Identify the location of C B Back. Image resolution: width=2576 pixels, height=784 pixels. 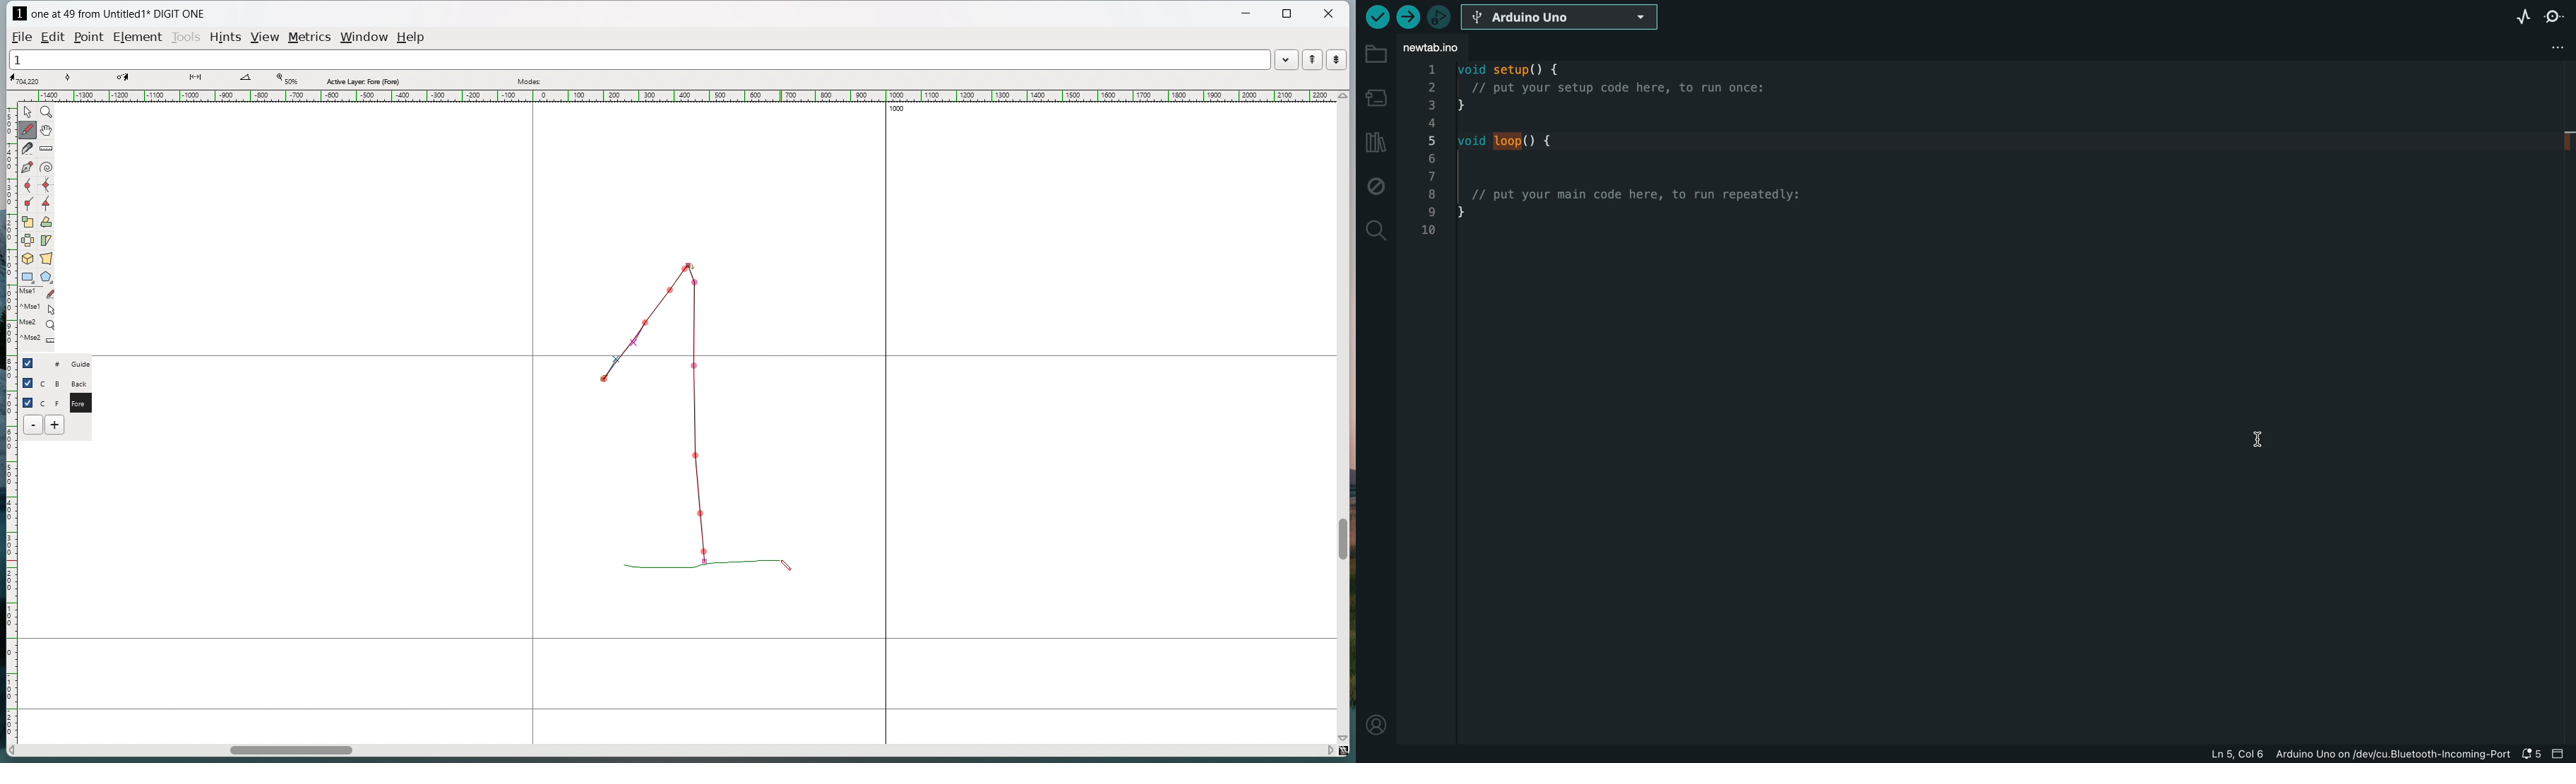
(66, 382).